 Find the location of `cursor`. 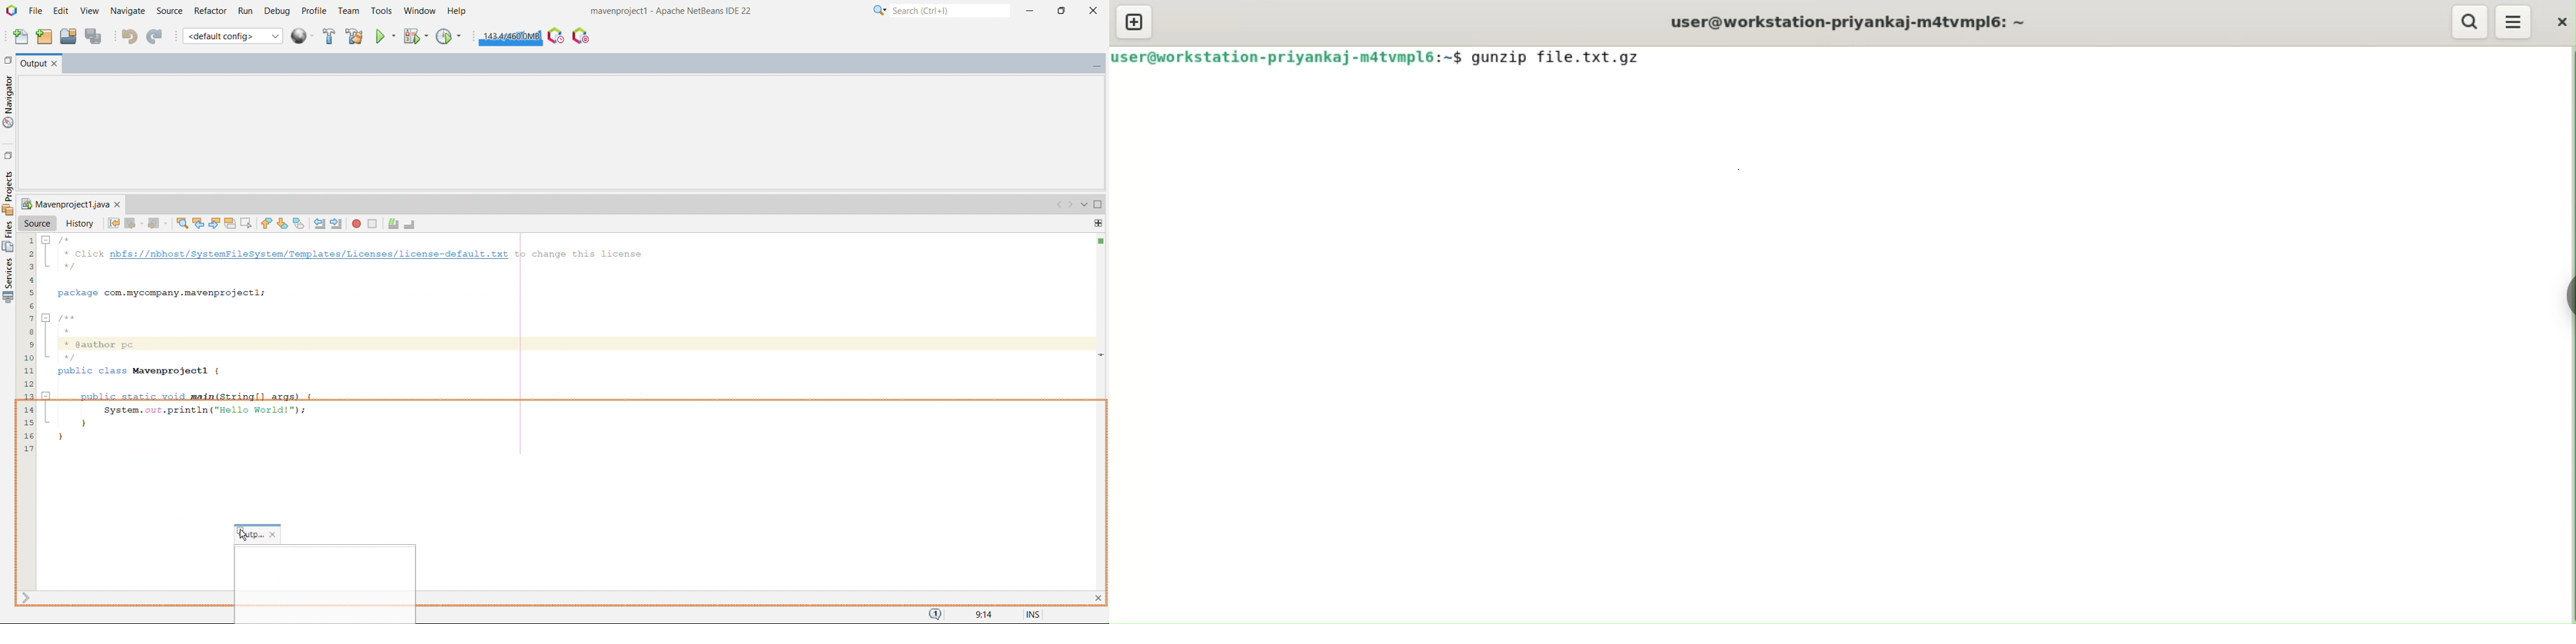

cursor is located at coordinates (1652, 58).